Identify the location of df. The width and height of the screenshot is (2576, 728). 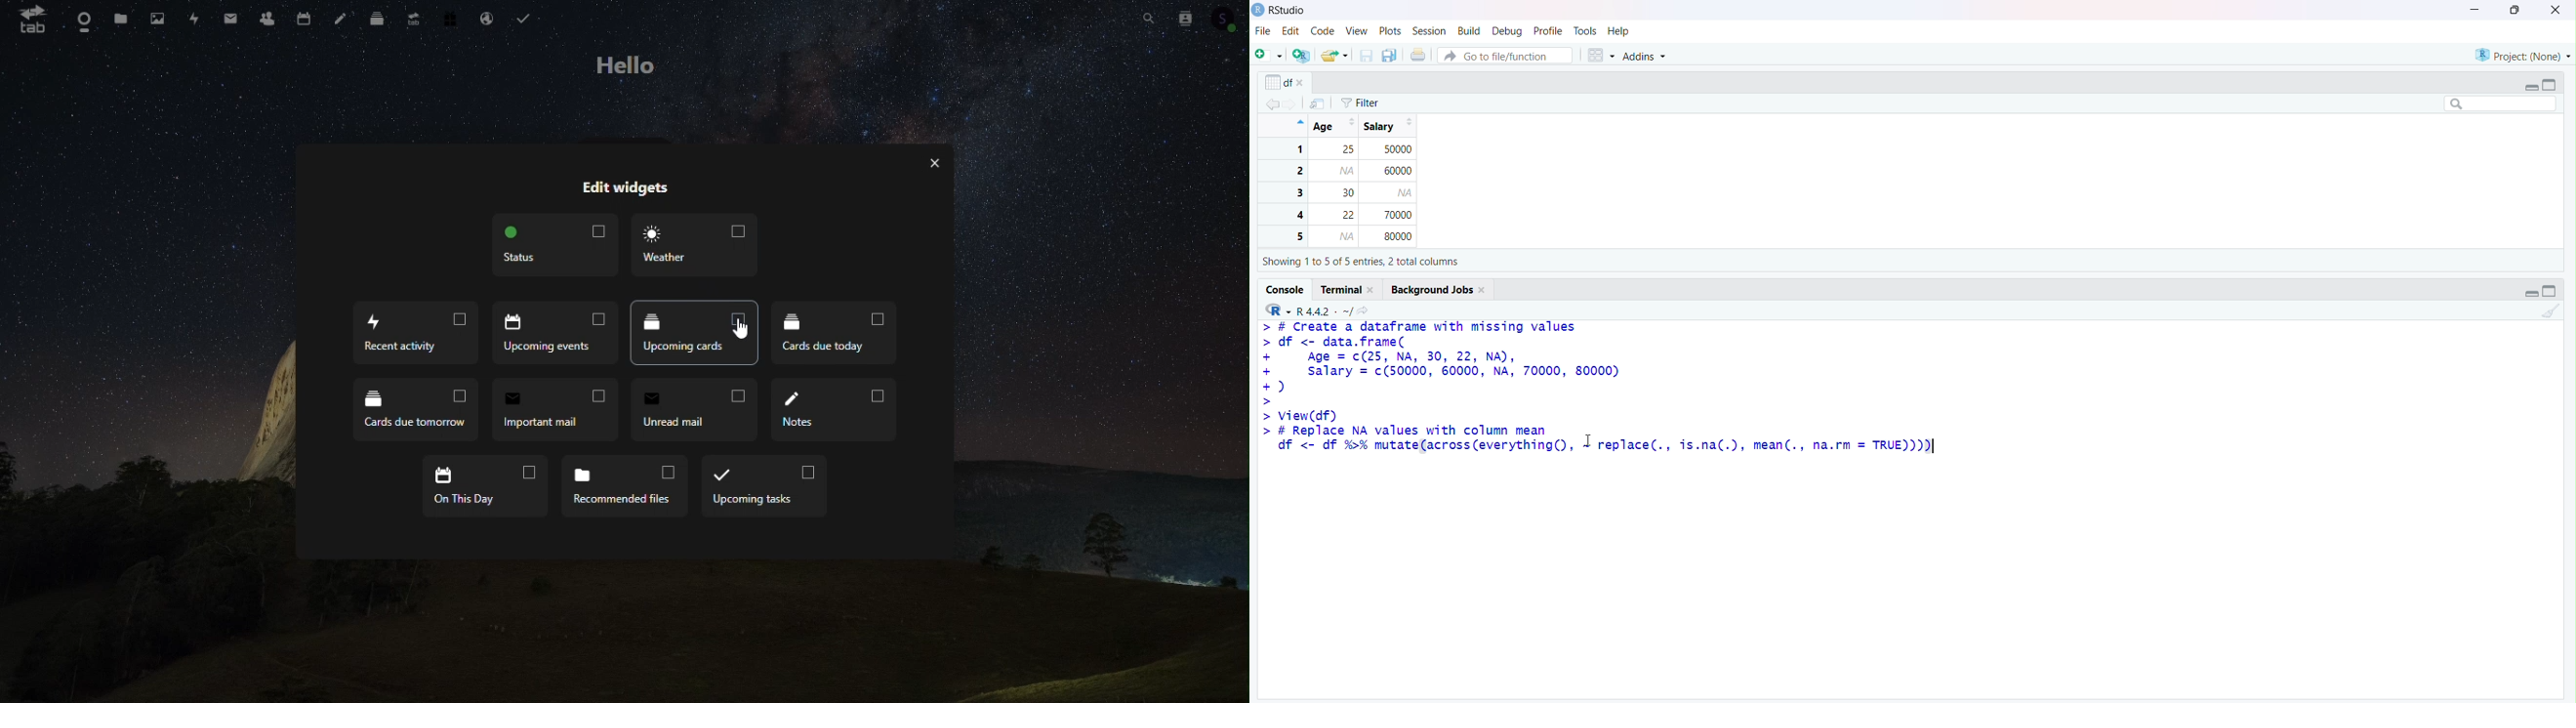
(1289, 80).